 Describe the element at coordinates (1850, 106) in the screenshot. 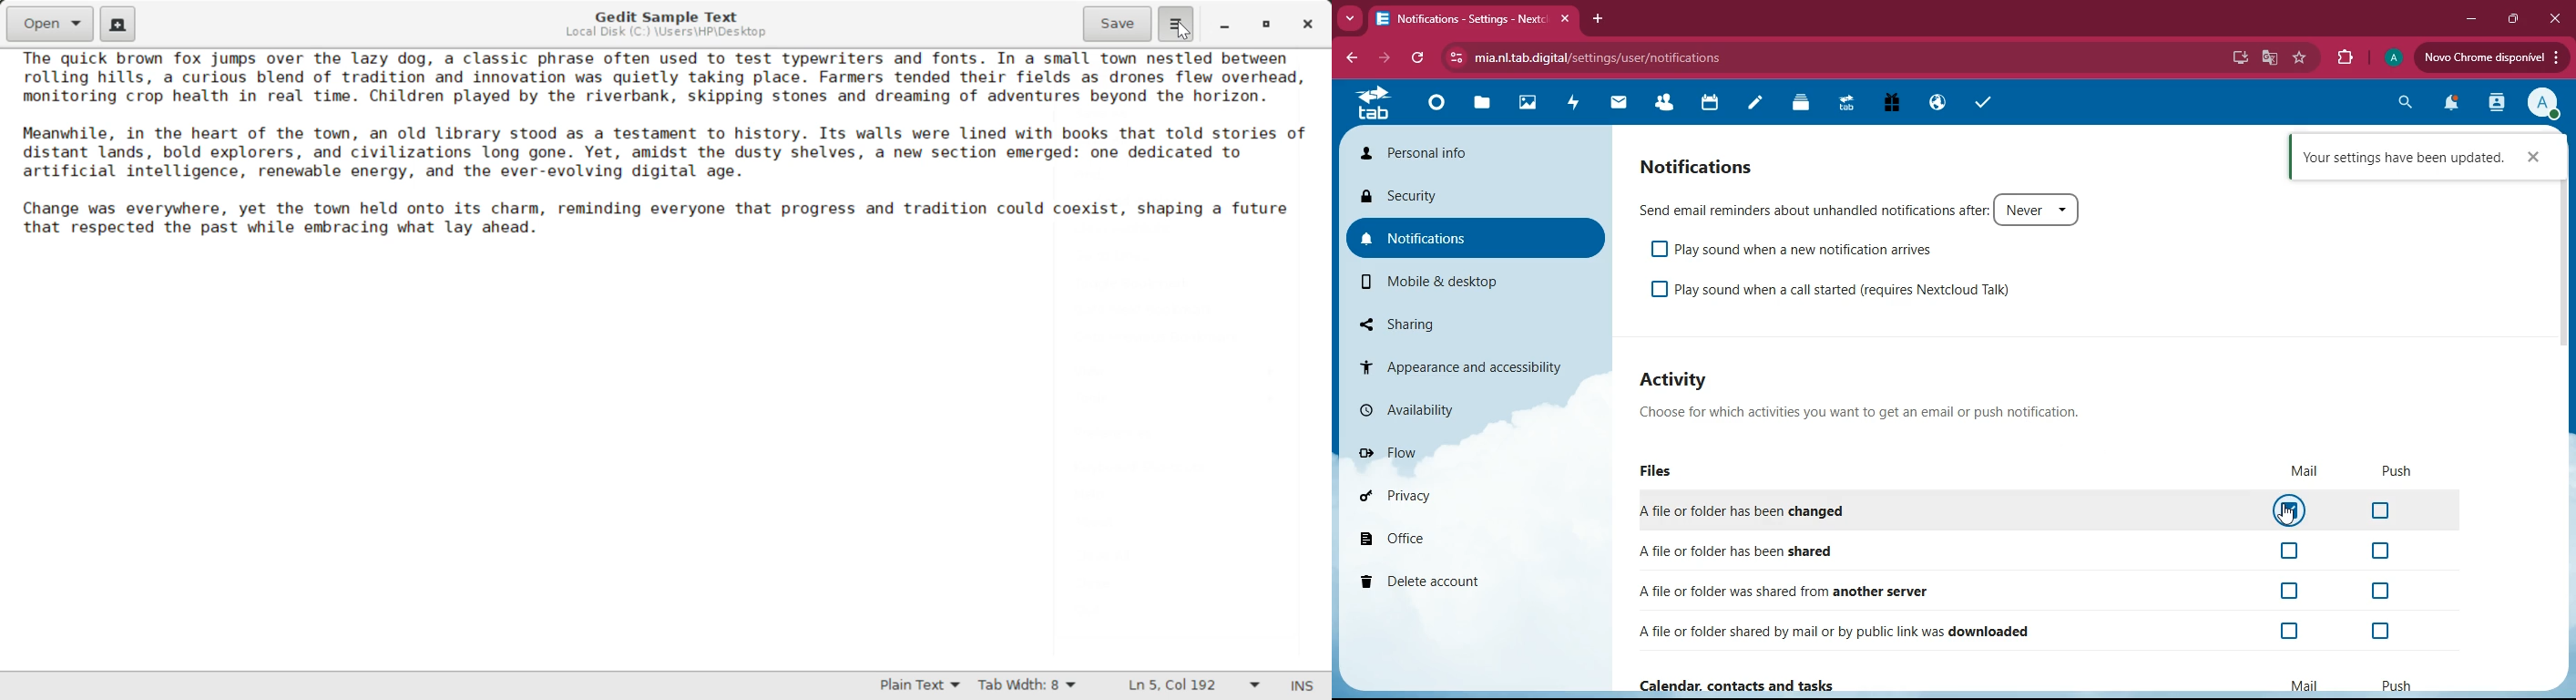

I see `tab` at that location.